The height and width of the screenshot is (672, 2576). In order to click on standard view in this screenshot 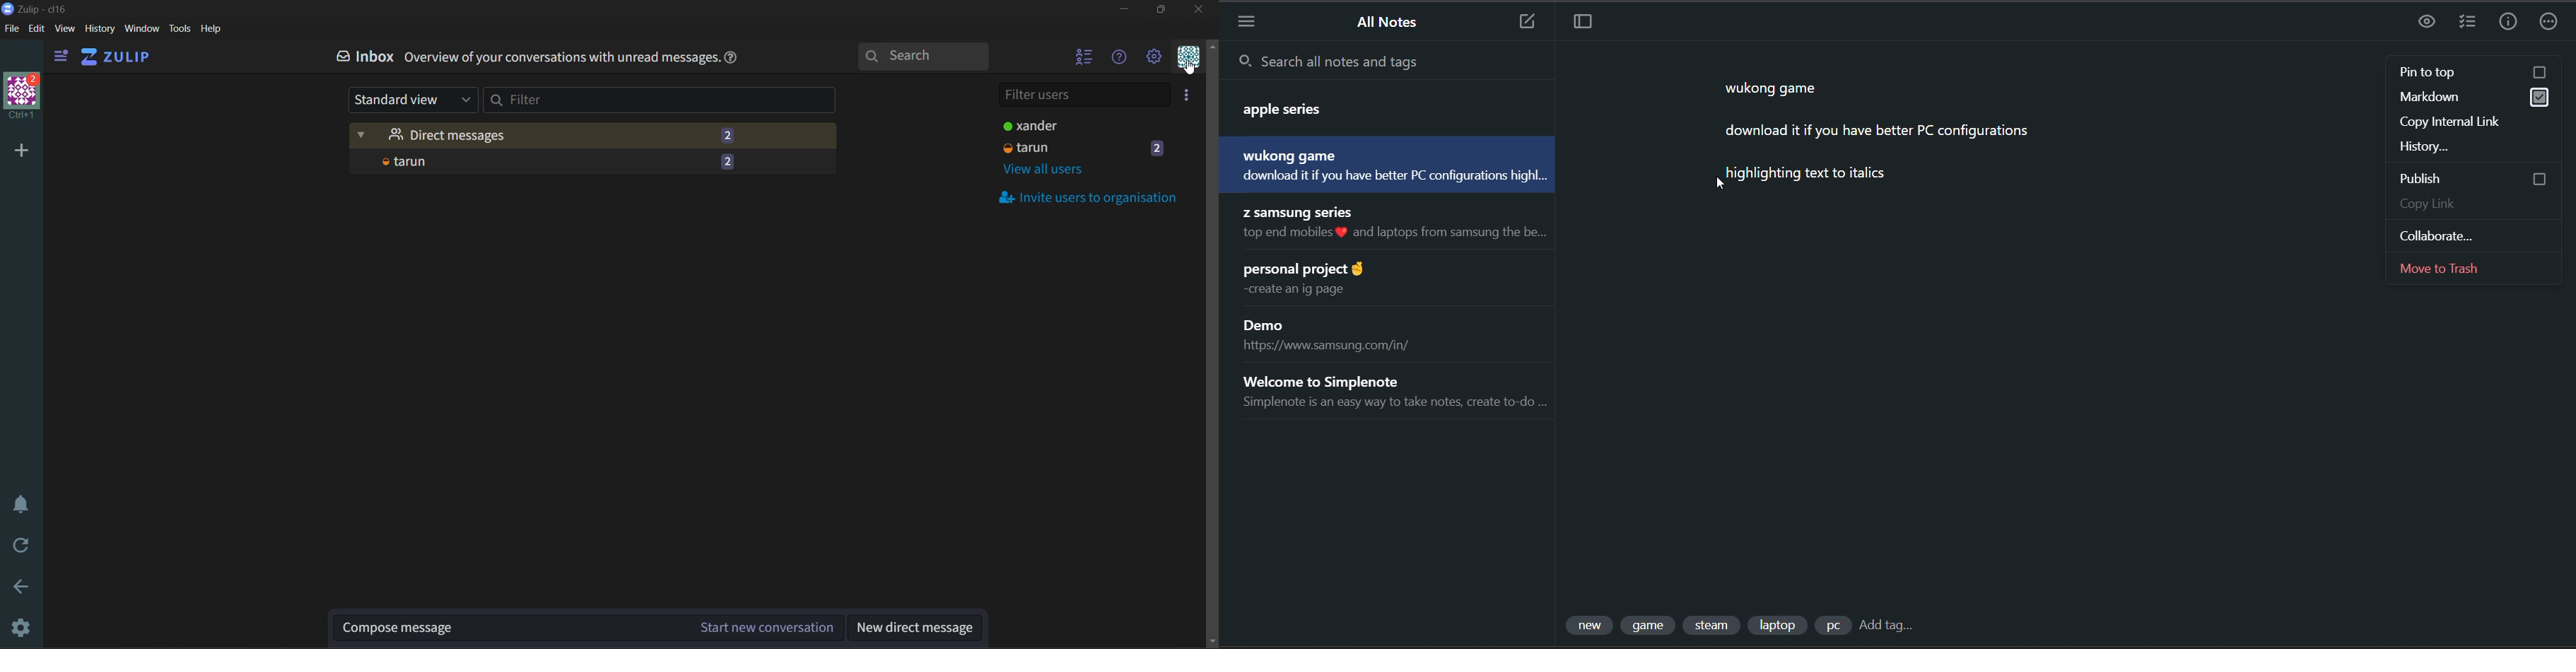, I will do `click(411, 100)`.